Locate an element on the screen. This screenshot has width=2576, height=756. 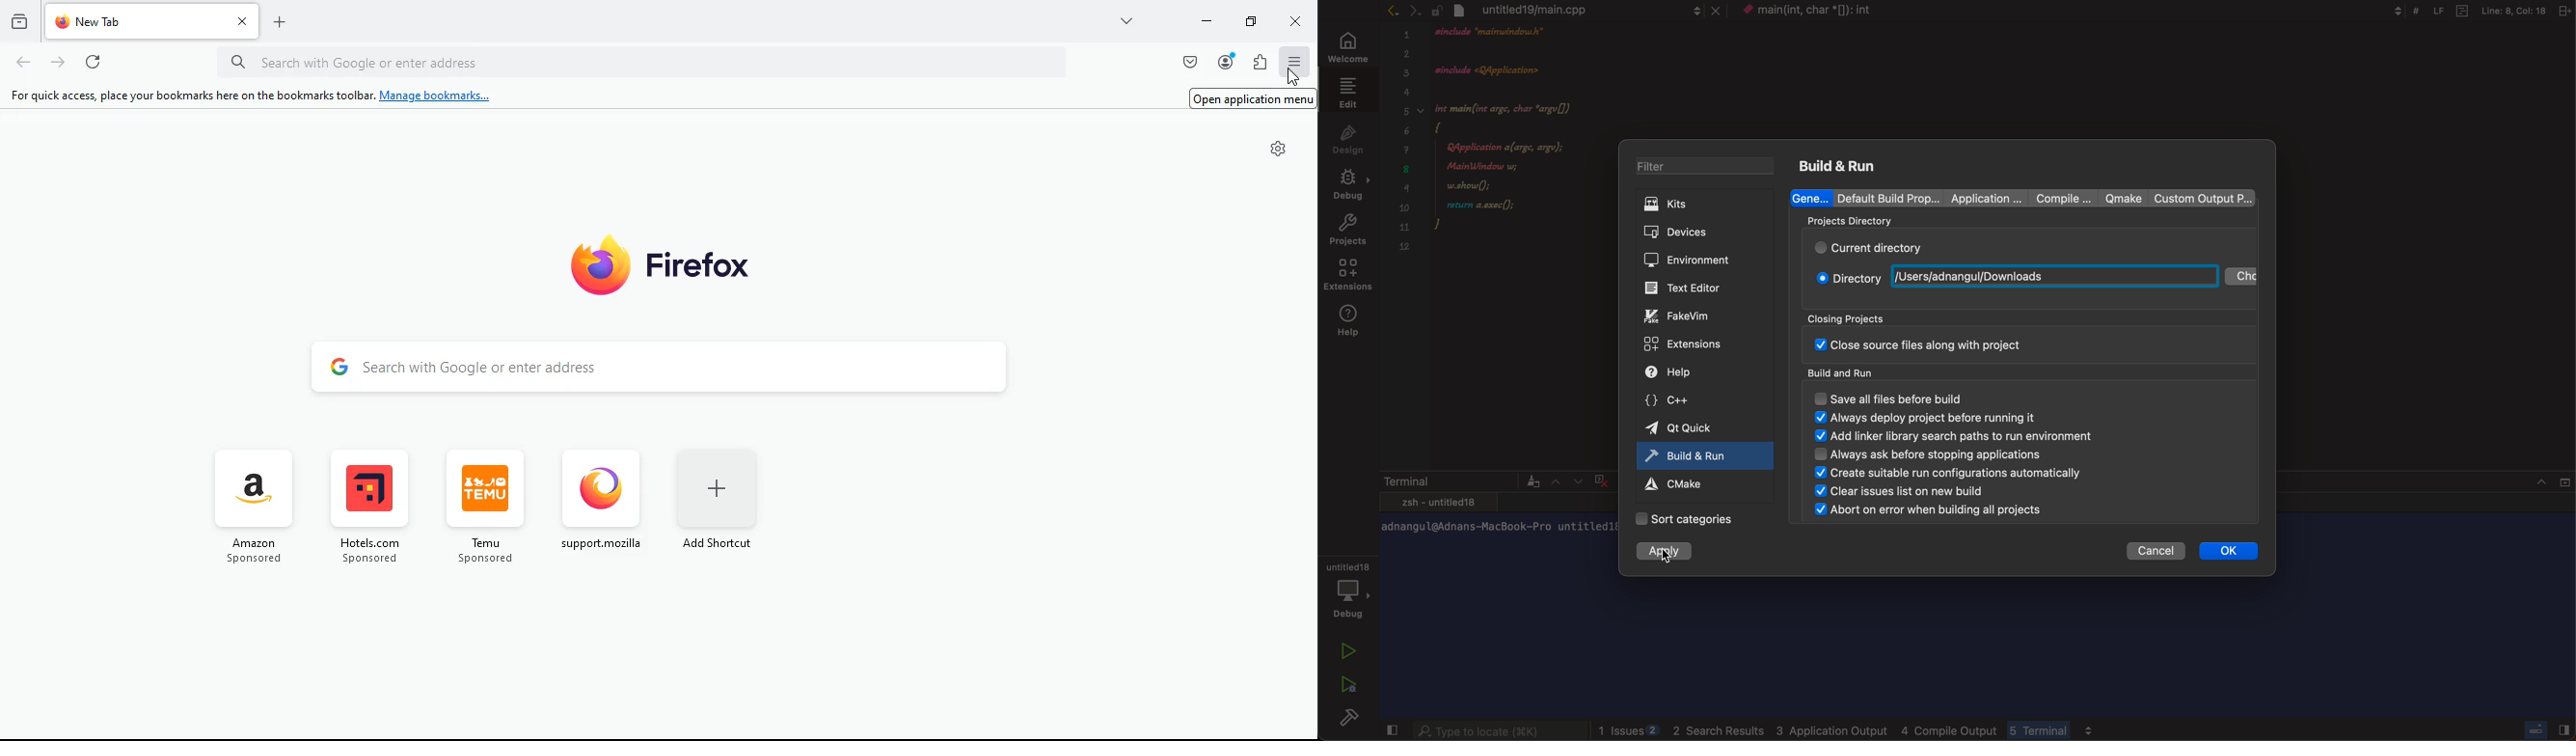
tab is located at coordinates (136, 21).